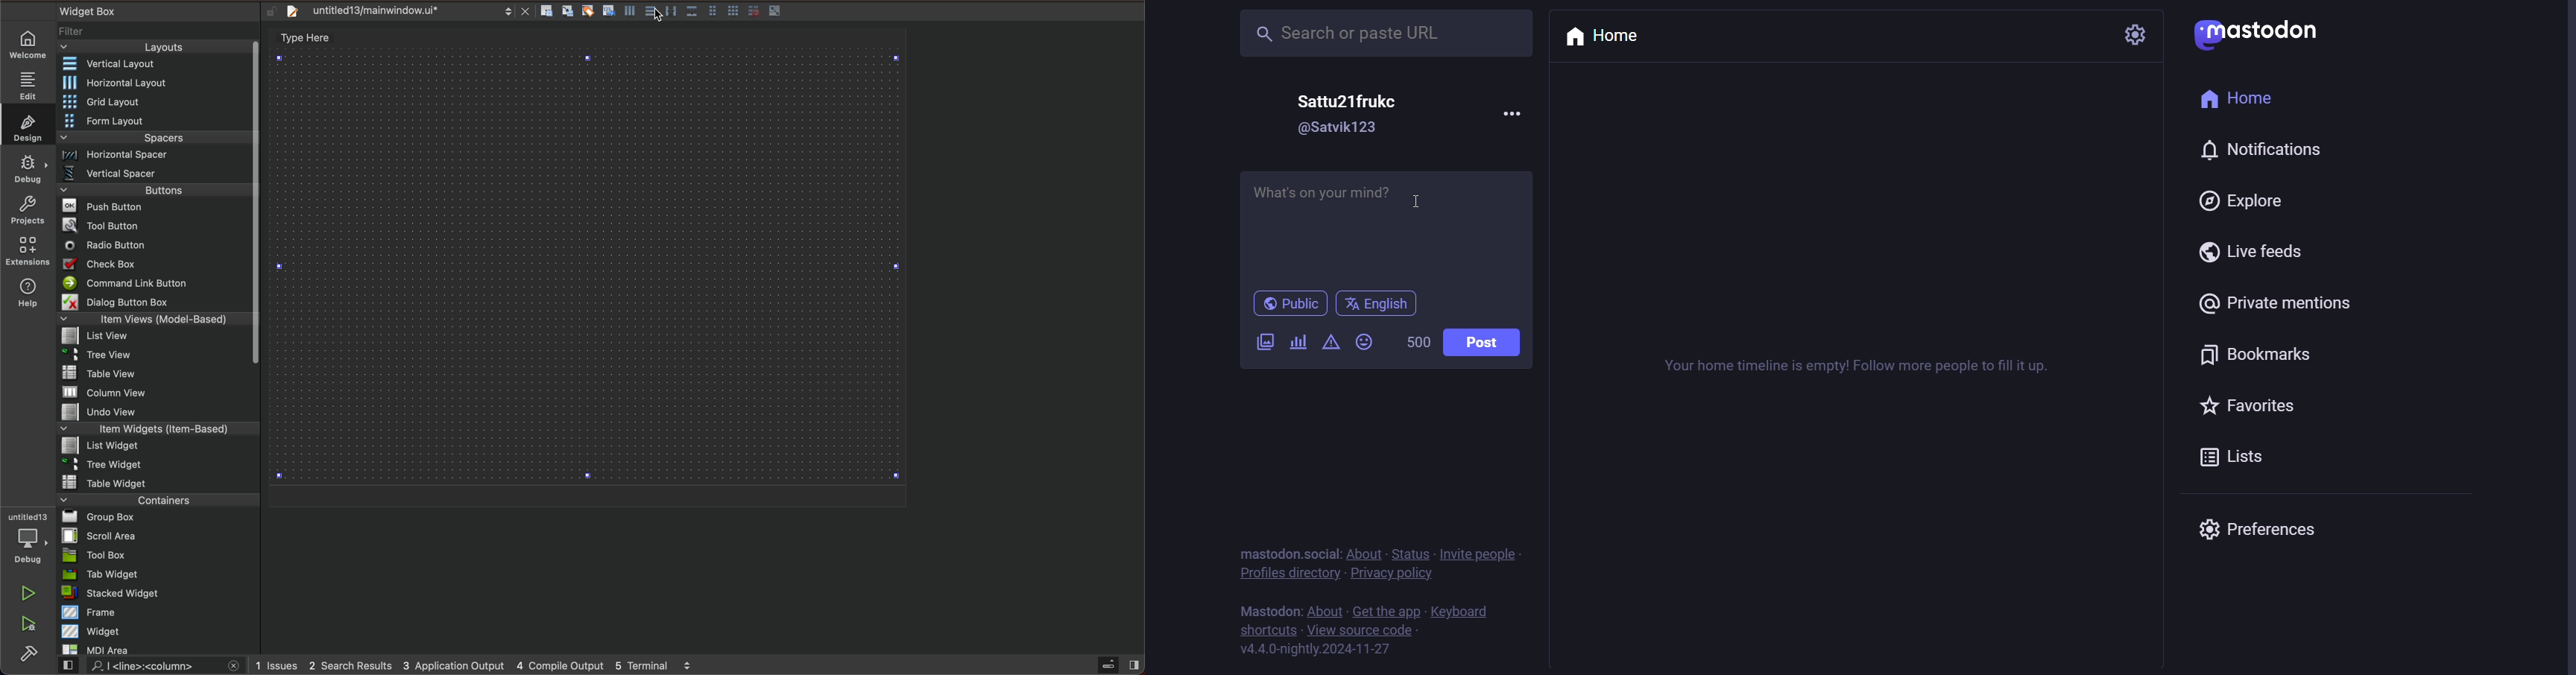 This screenshot has width=2576, height=700. Describe the element at coordinates (1336, 127) in the screenshot. I see `@Satvik123` at that location.